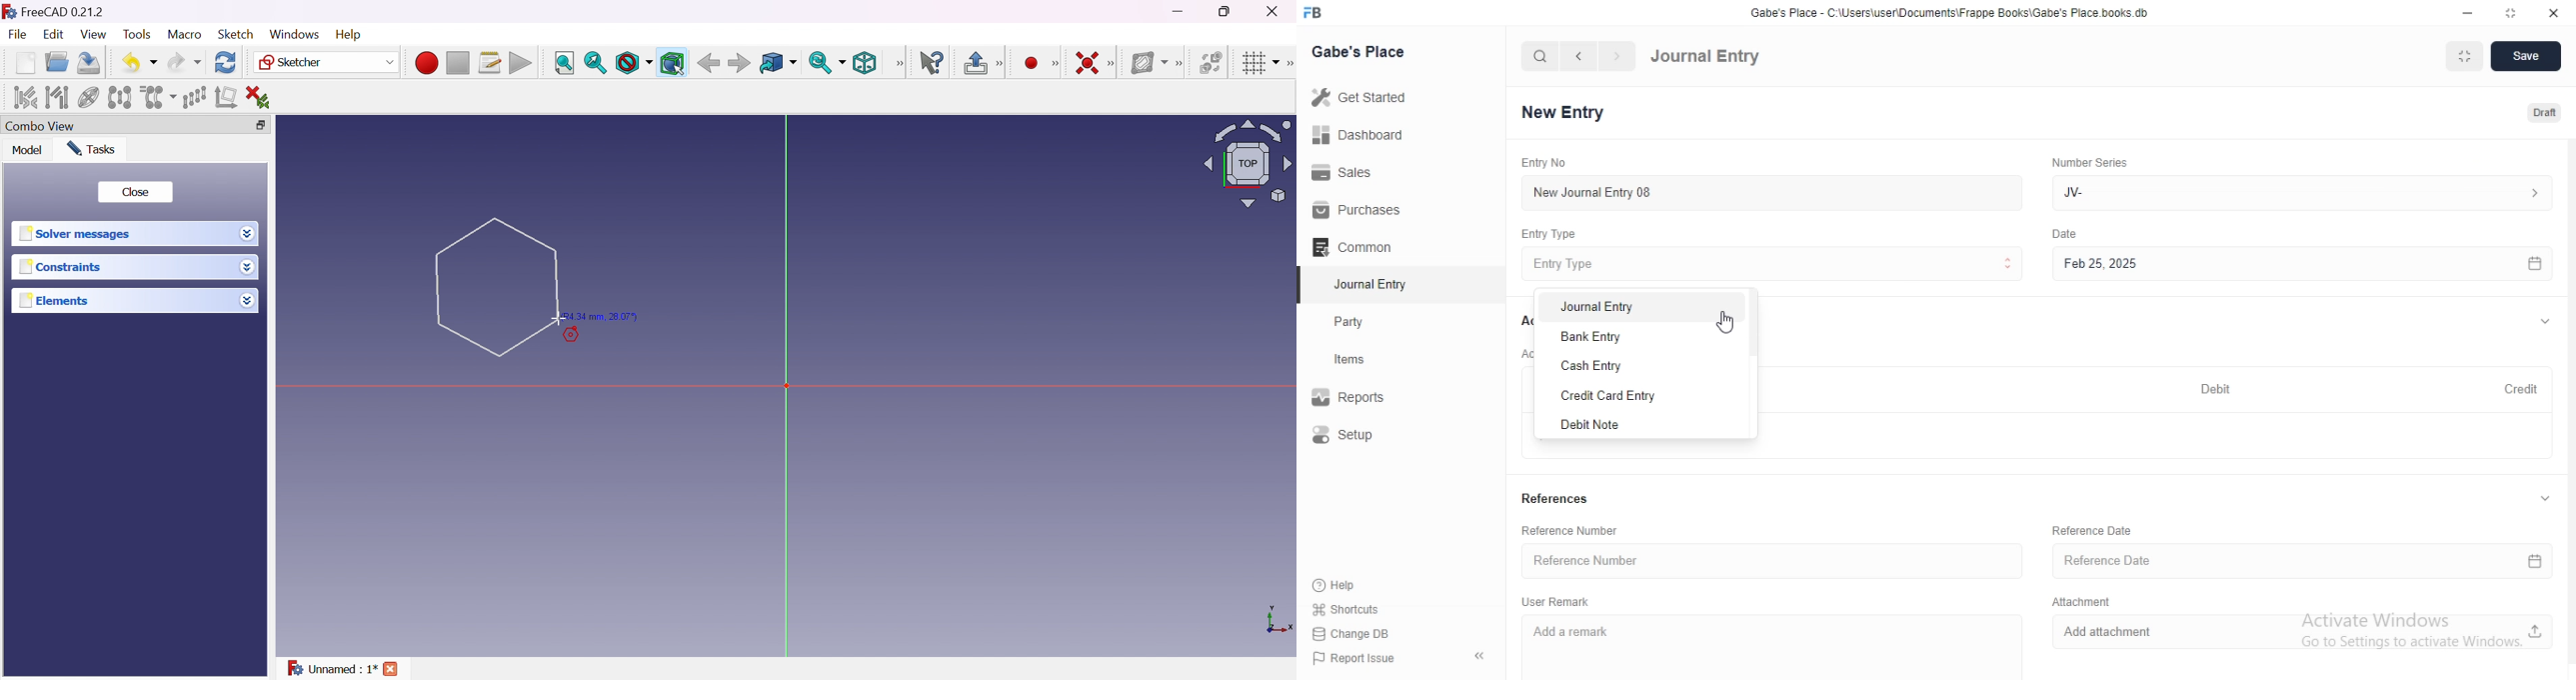 The image size is (2576, 700). What do you see at coordinates (2299, 263) in the screenshot?
I see `Feb 25, 2025` at bounding box center [2299, 263].